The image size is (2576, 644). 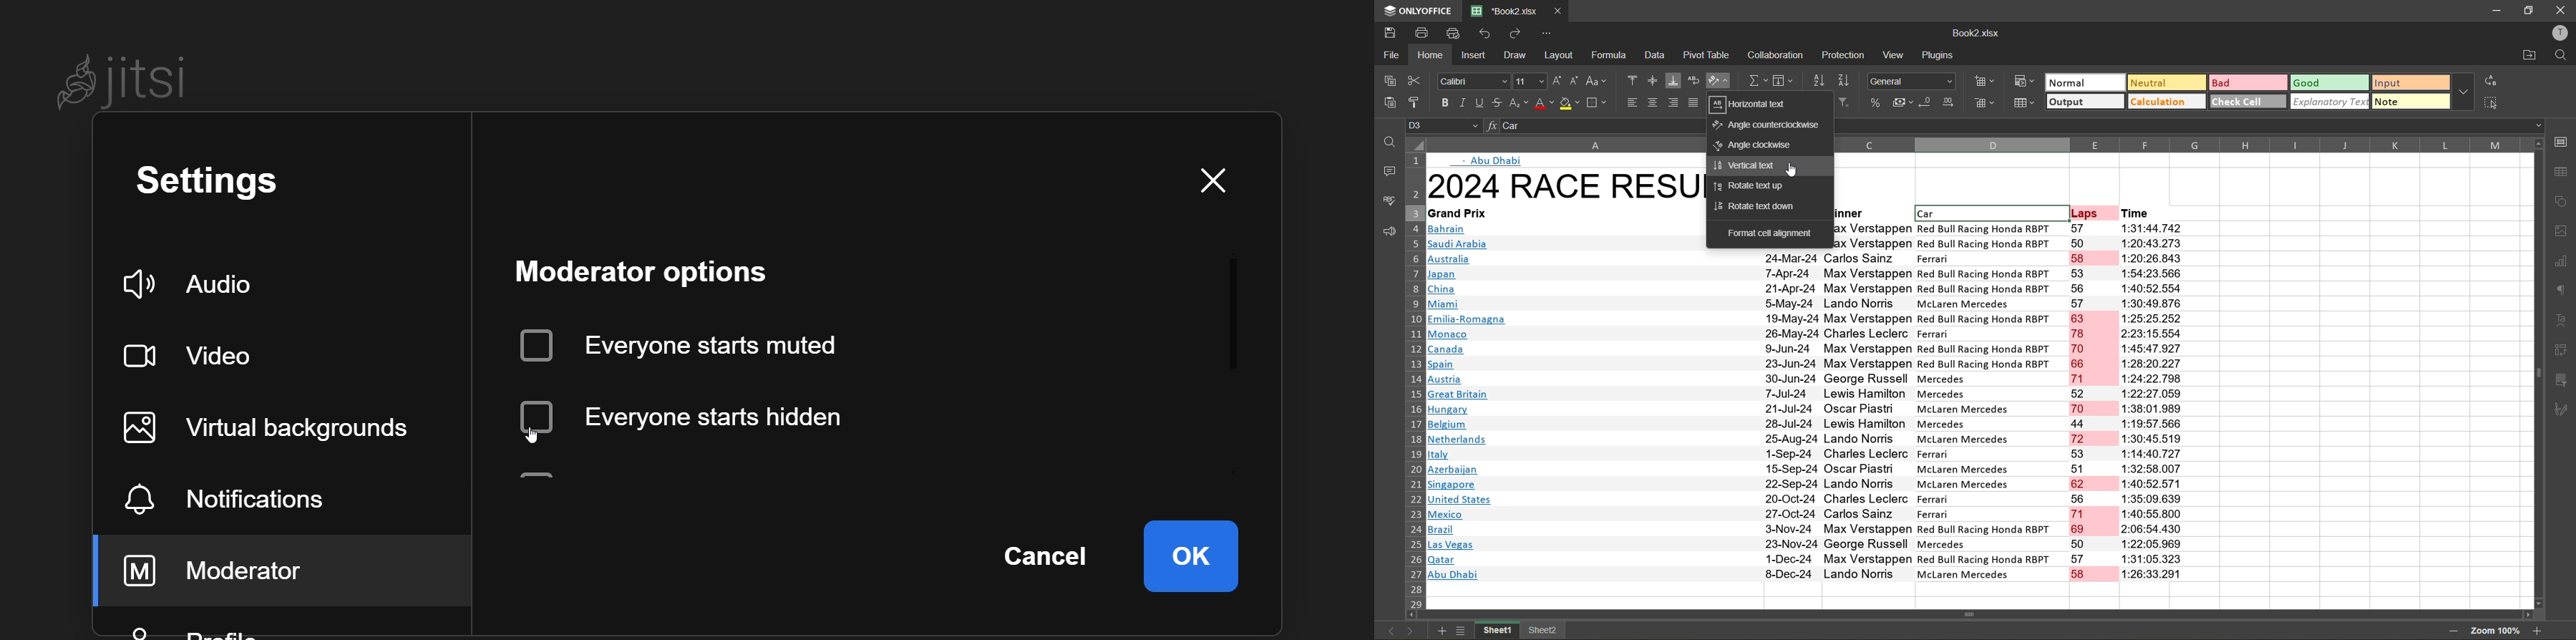 I want to click on maximize, so click(x=2535, y=9).